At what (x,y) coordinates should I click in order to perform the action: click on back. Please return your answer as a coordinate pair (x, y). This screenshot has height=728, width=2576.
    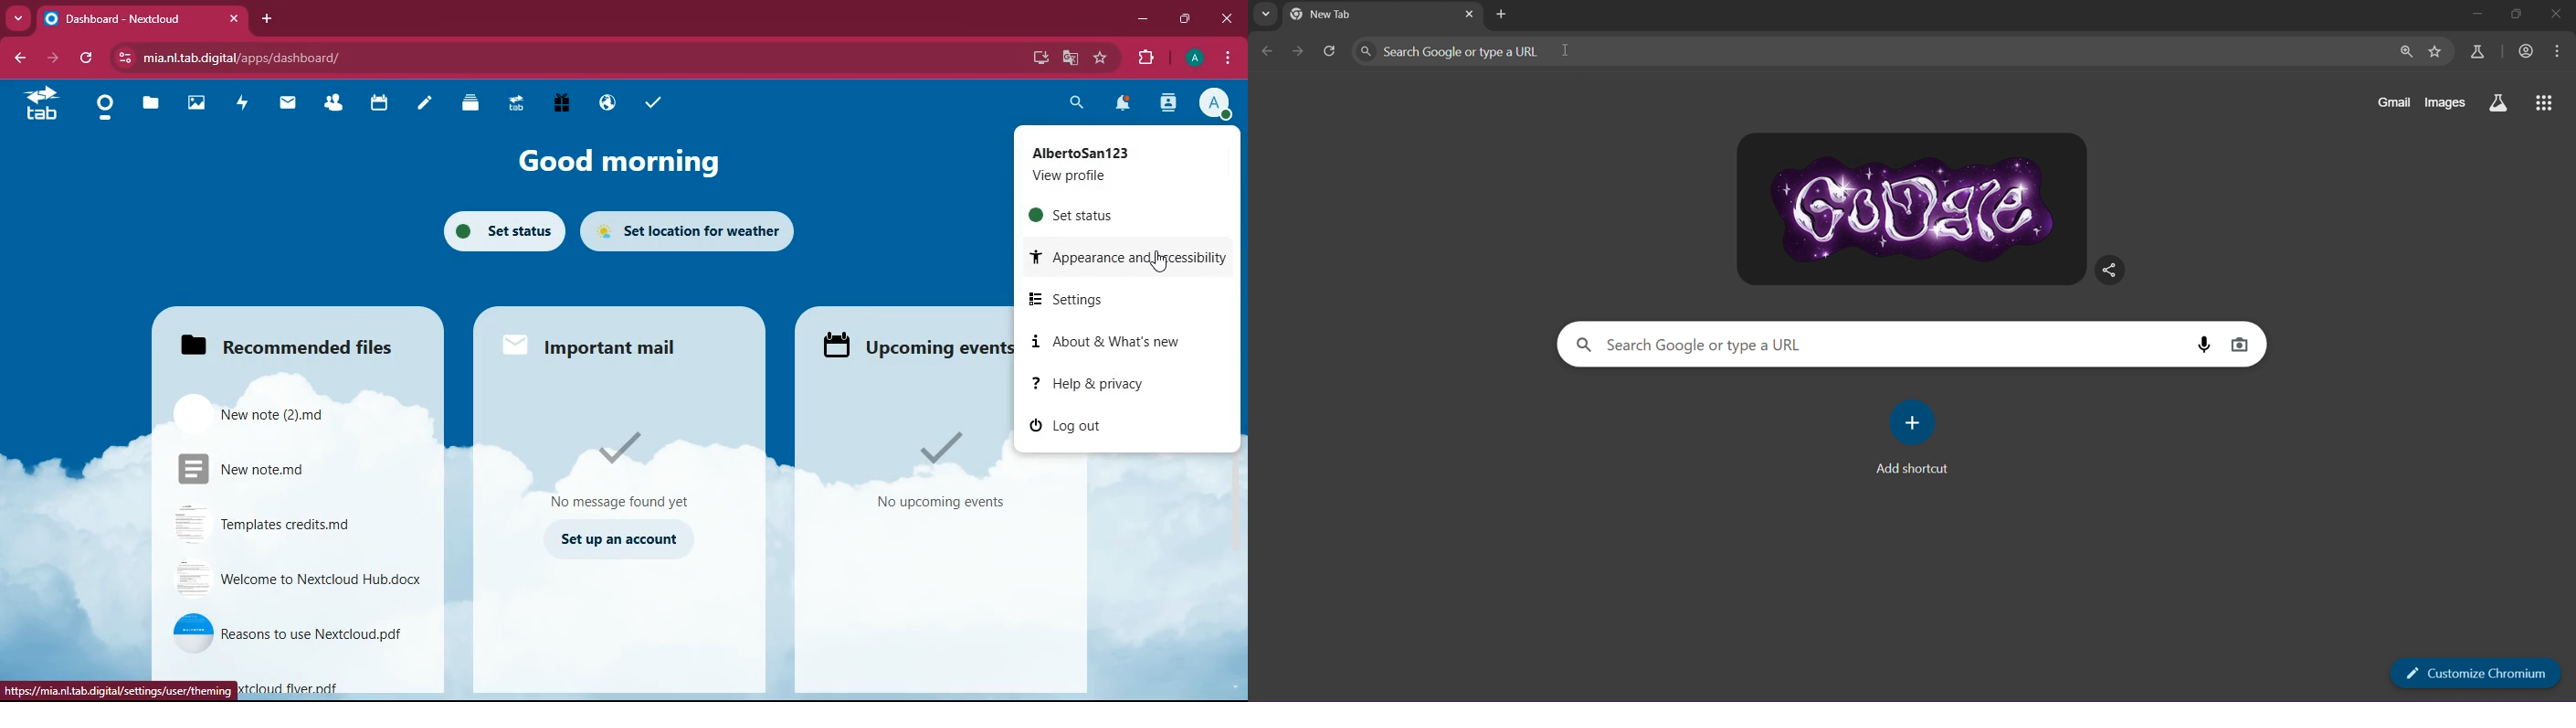
    Looking at the image, I should click on (24, 58).